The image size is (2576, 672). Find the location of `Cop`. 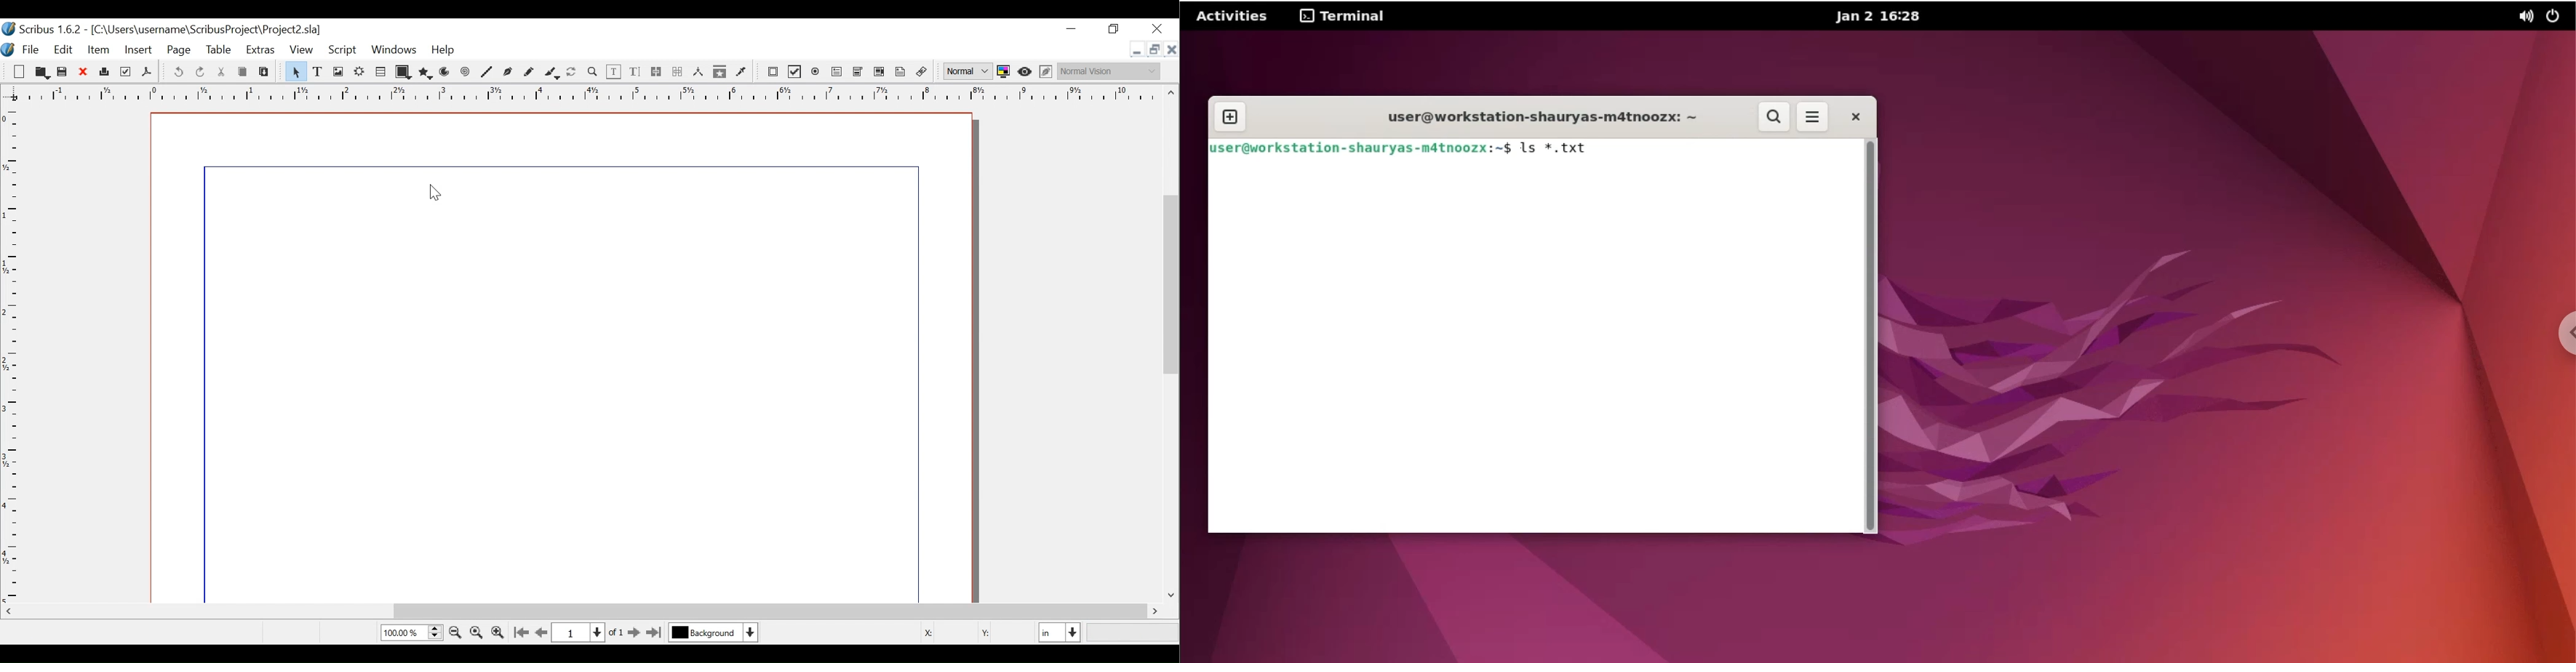

Cop is located at coordinates (242, 73).